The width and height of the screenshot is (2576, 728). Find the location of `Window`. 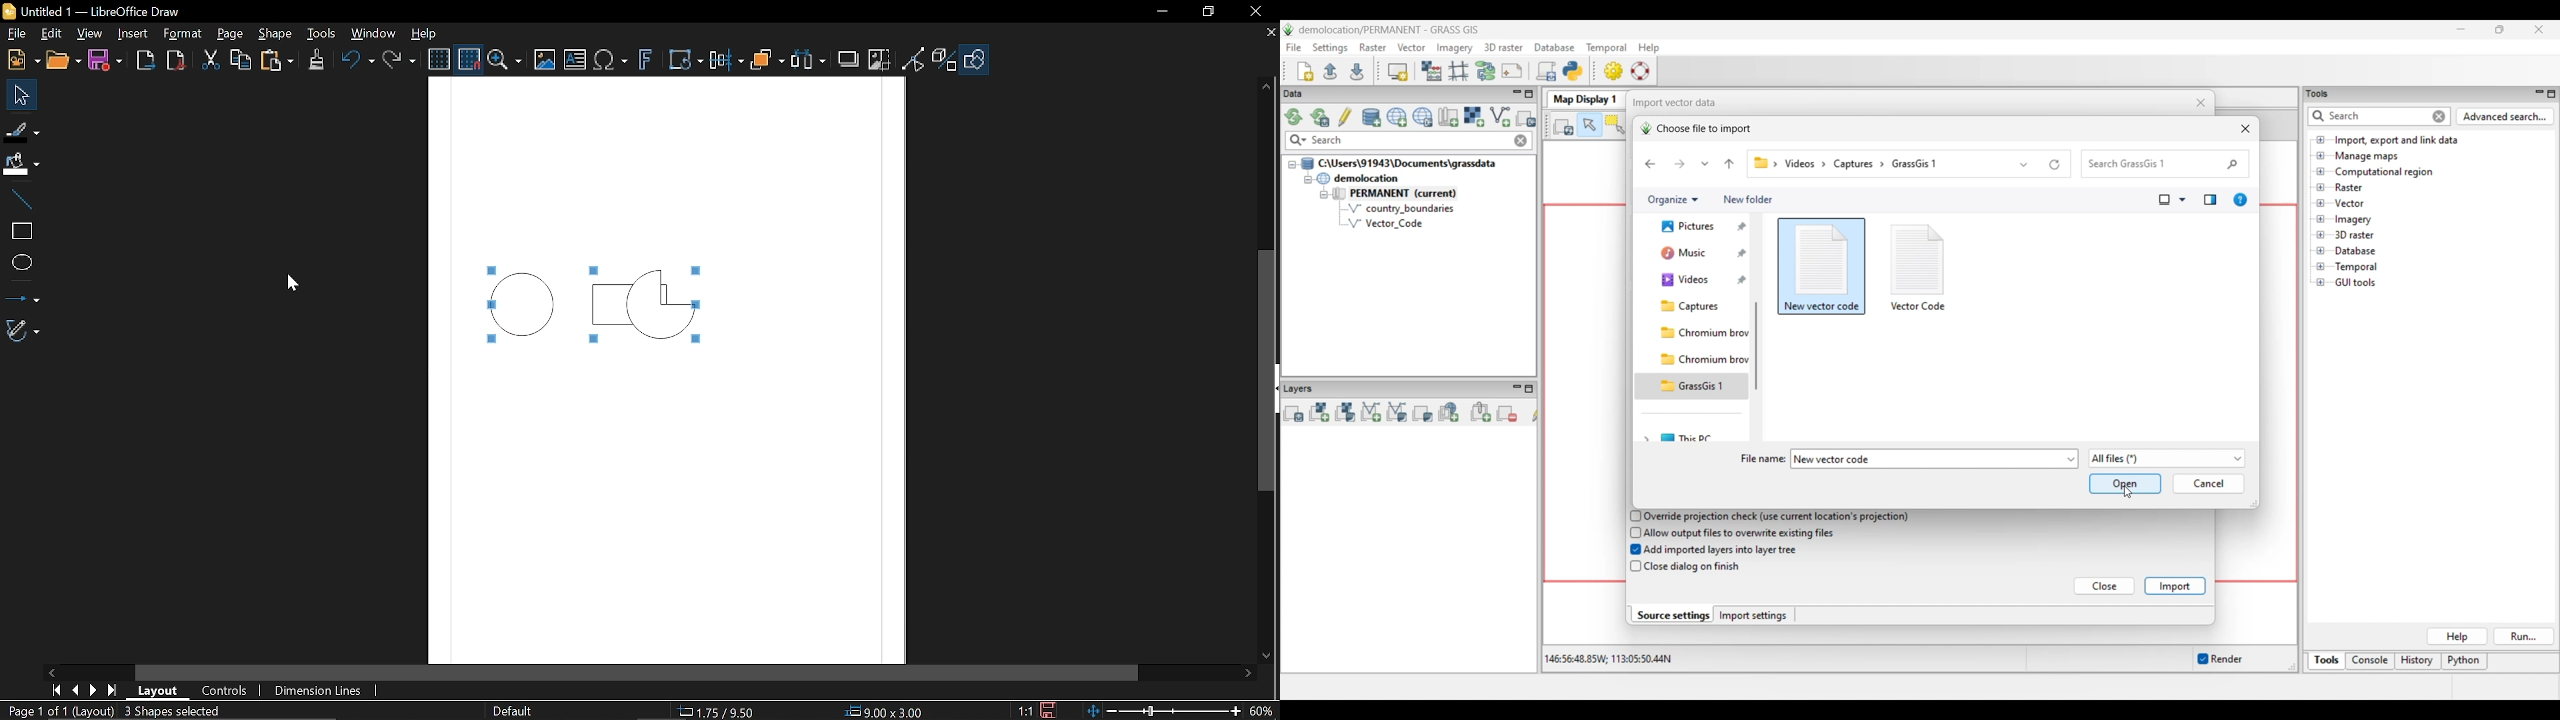

Window is located at coordinates (371, 34).